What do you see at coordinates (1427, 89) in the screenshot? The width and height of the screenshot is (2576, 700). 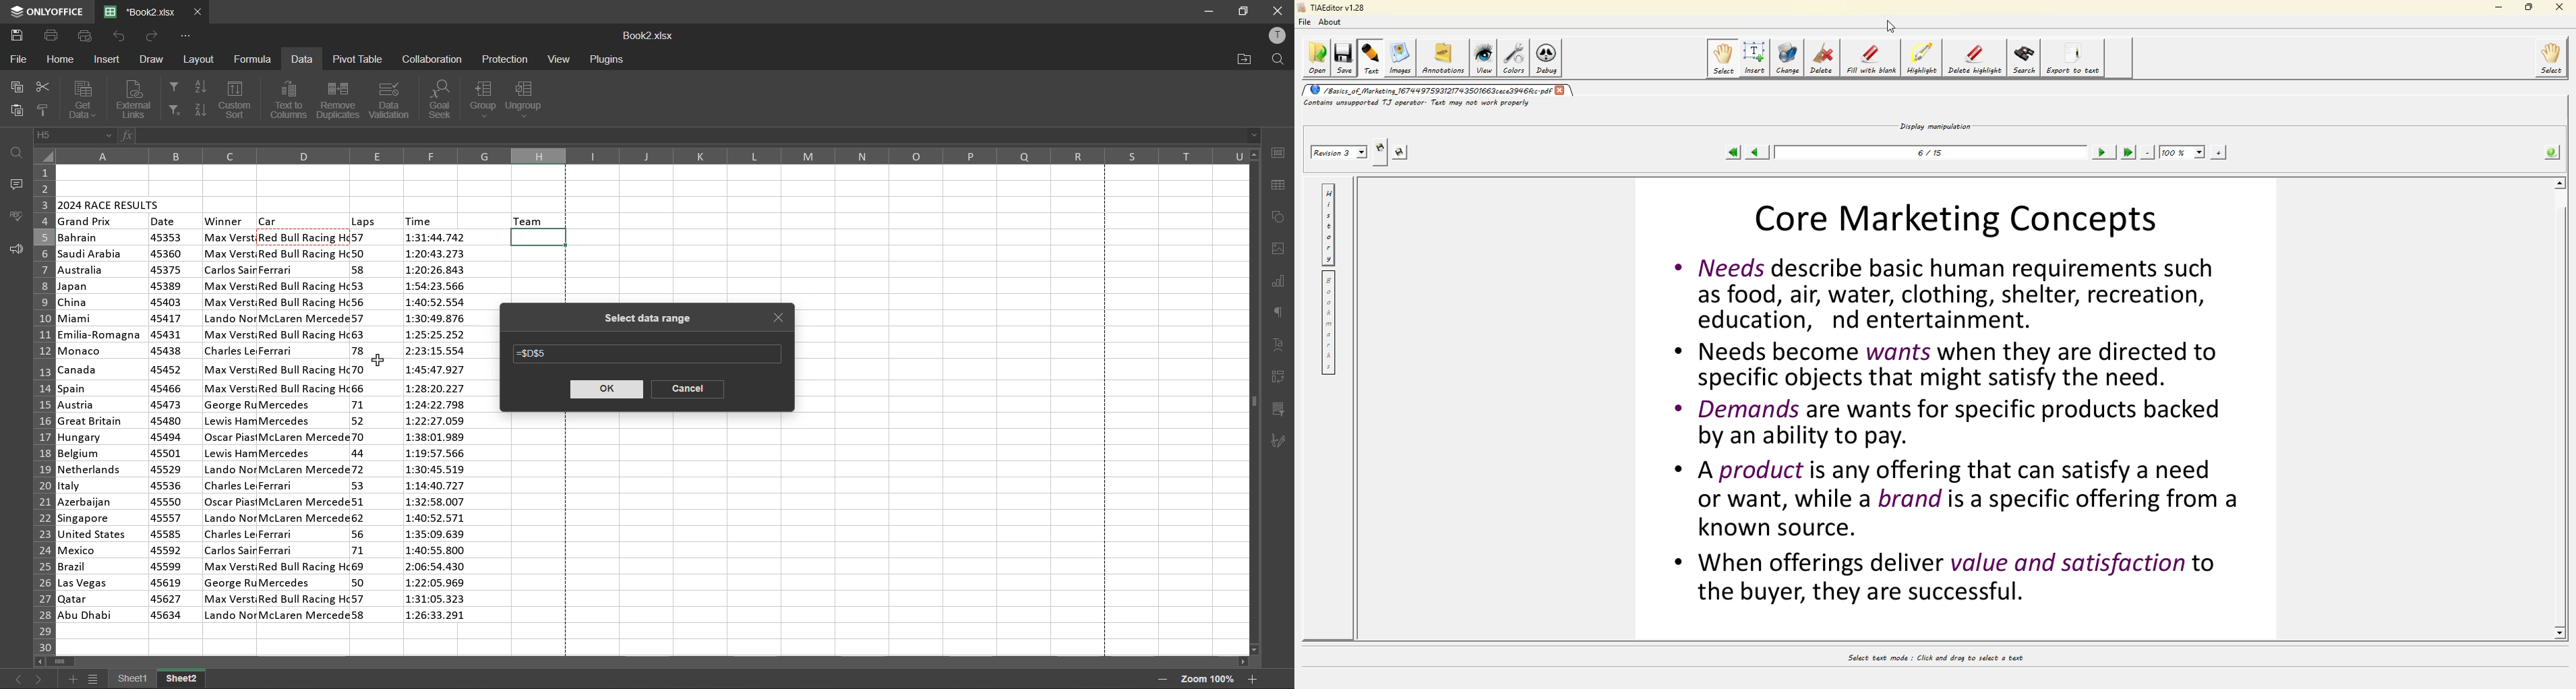 I see `/basics_of_marketing_1674497593121743501663cece3946fcc.pdf` at bounding box center [1427, 89].